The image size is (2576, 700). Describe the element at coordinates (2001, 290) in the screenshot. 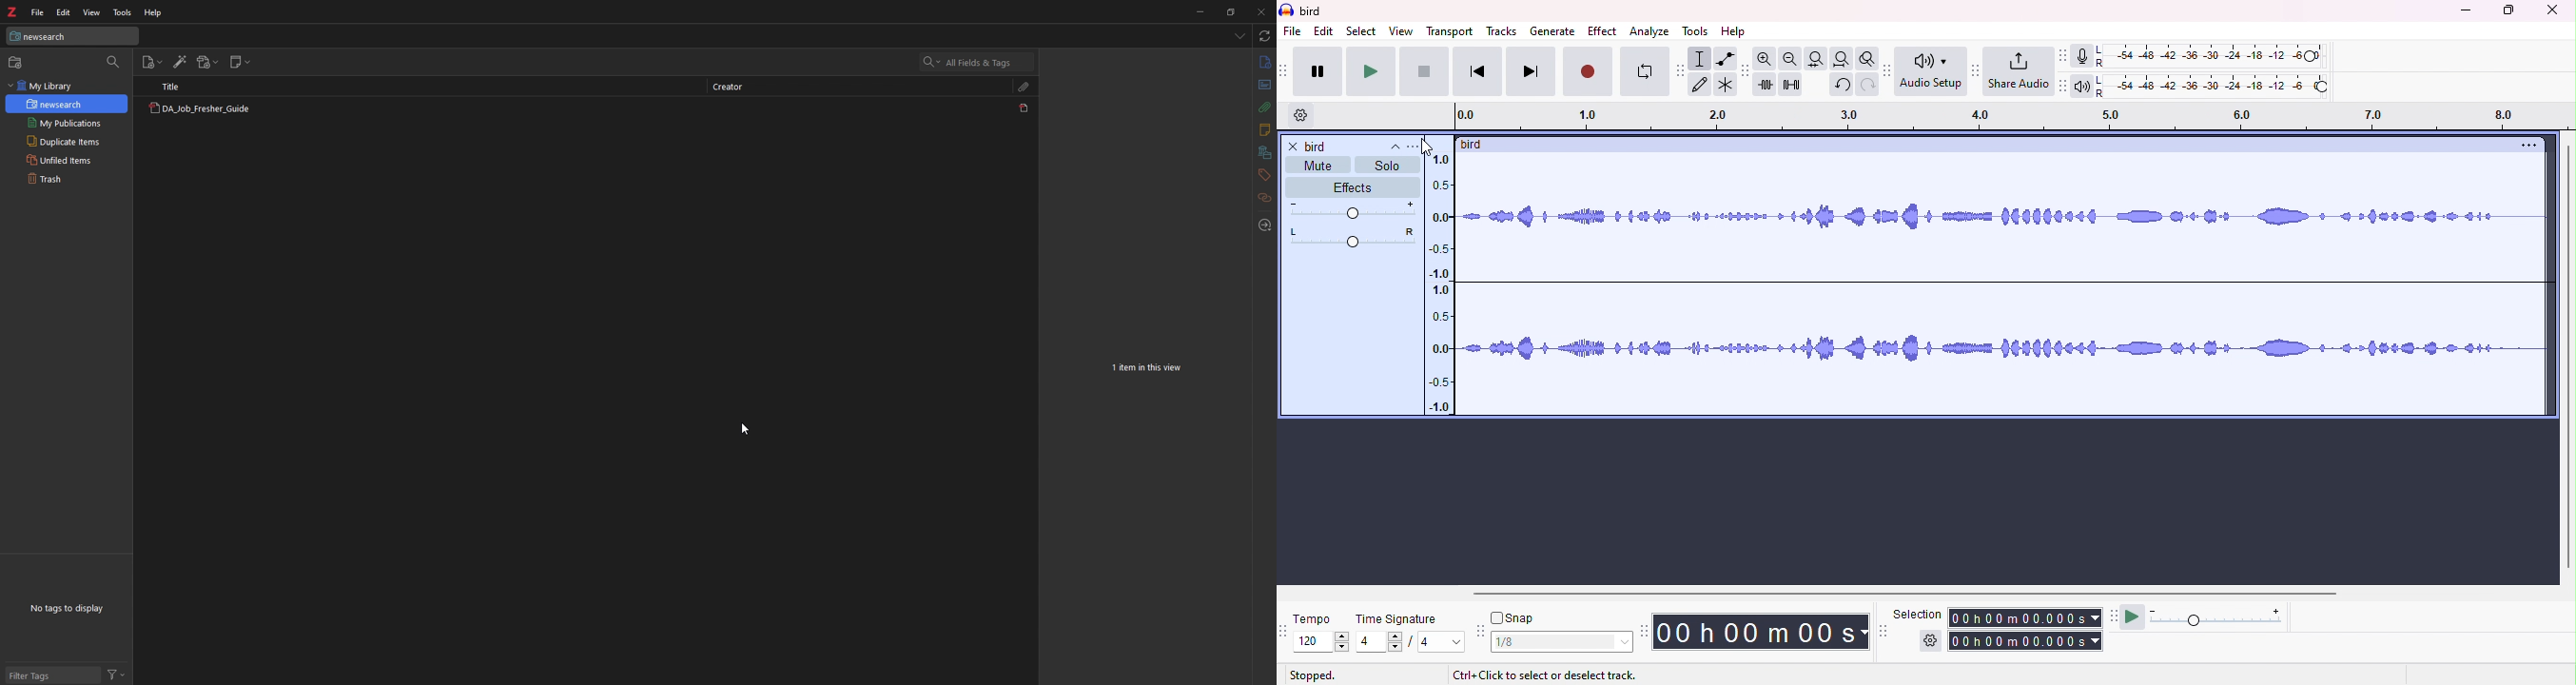

I see `waveform` at that location.